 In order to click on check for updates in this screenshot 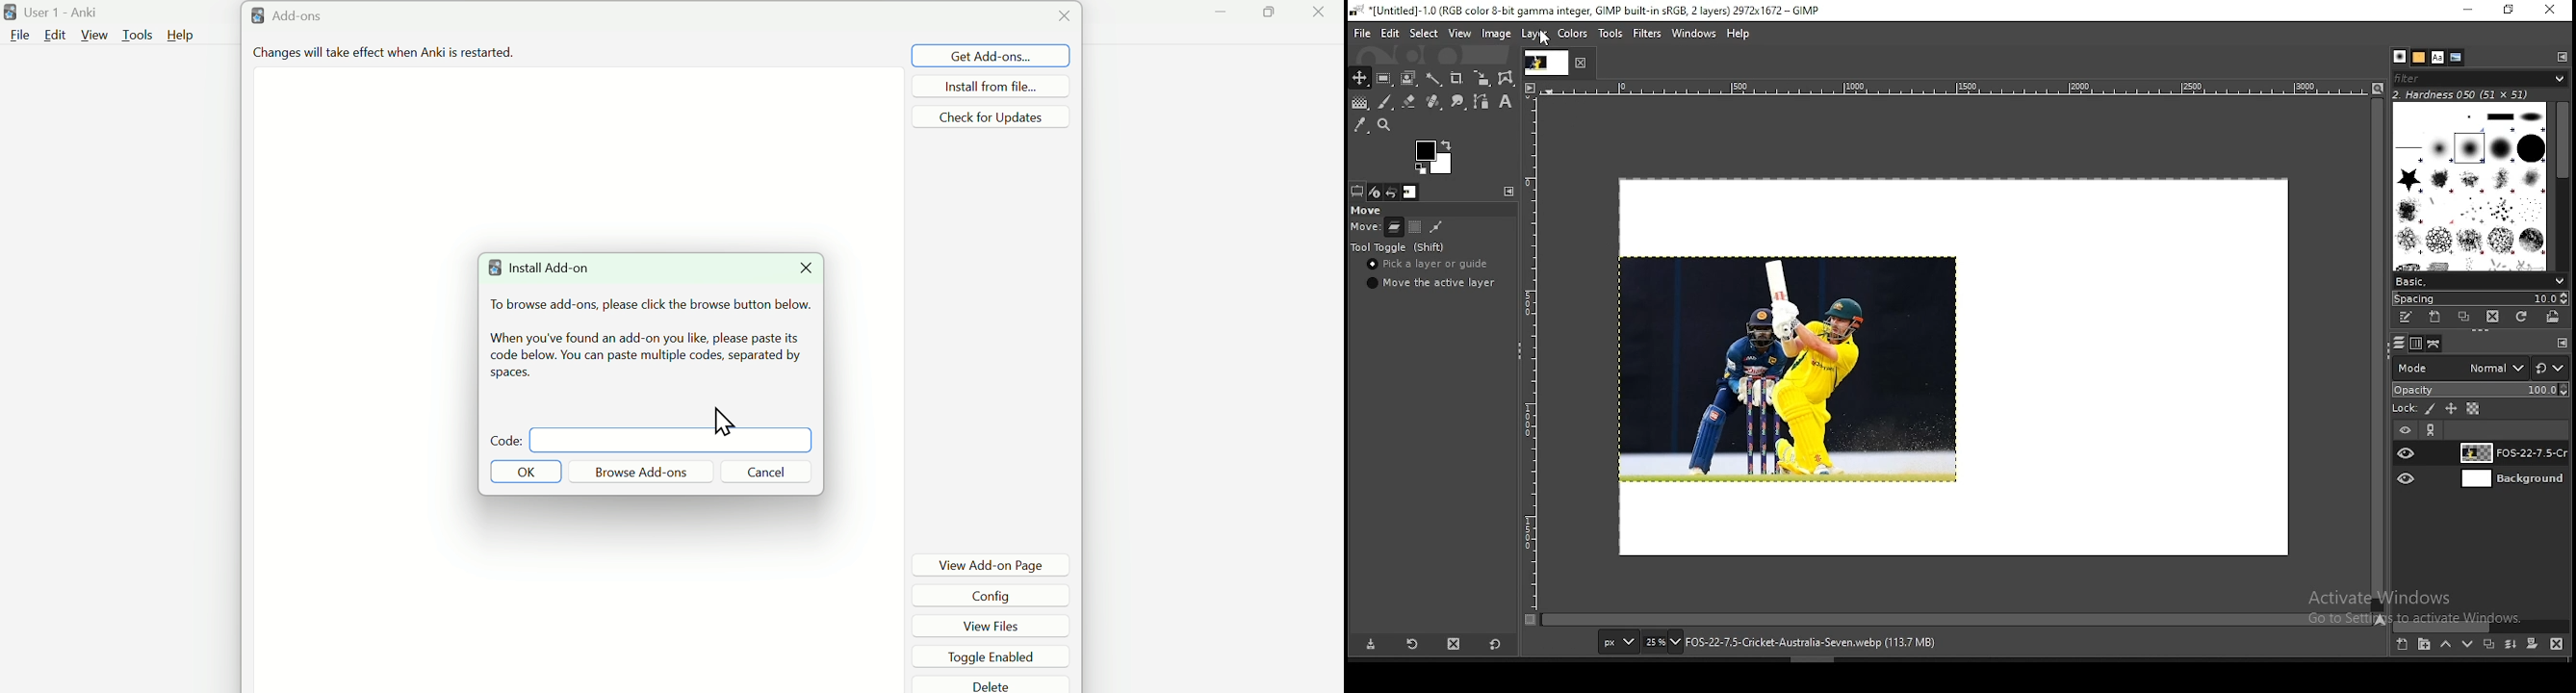, I will do `click(991, 116)`.